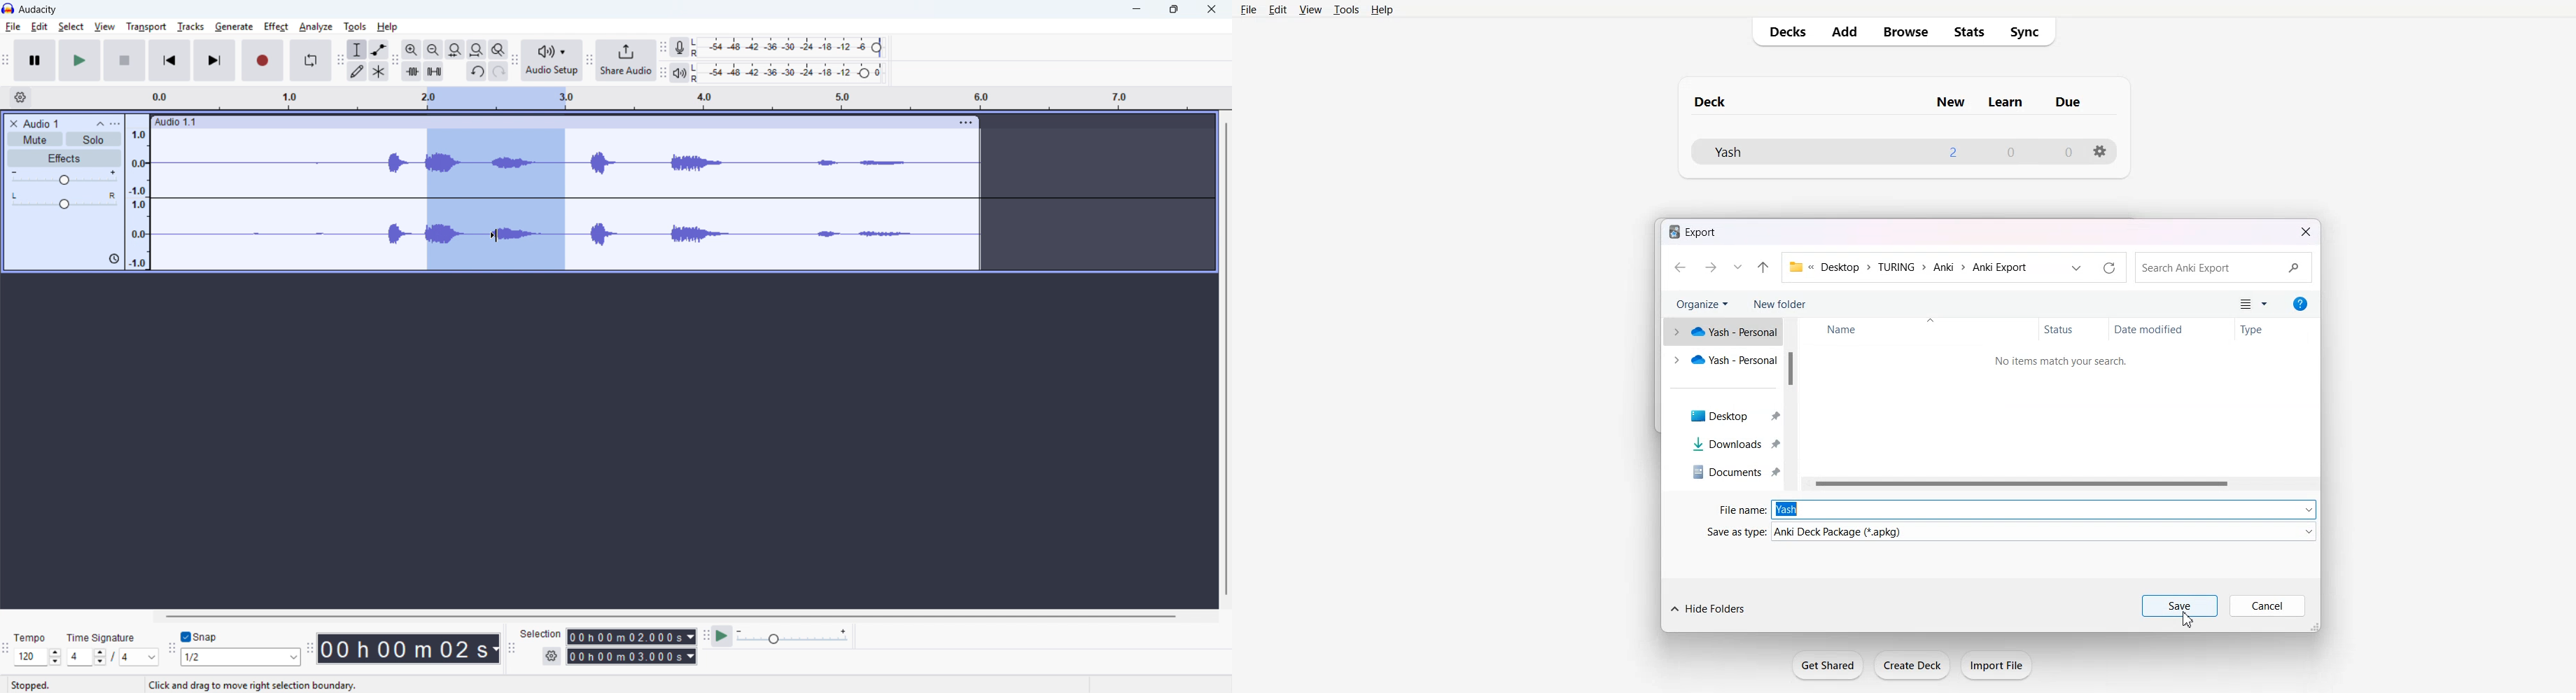 The image size is (2576, 700). Describe the element at coordinates (275, 26) in the screenshot. I see `Perfect` at that location.